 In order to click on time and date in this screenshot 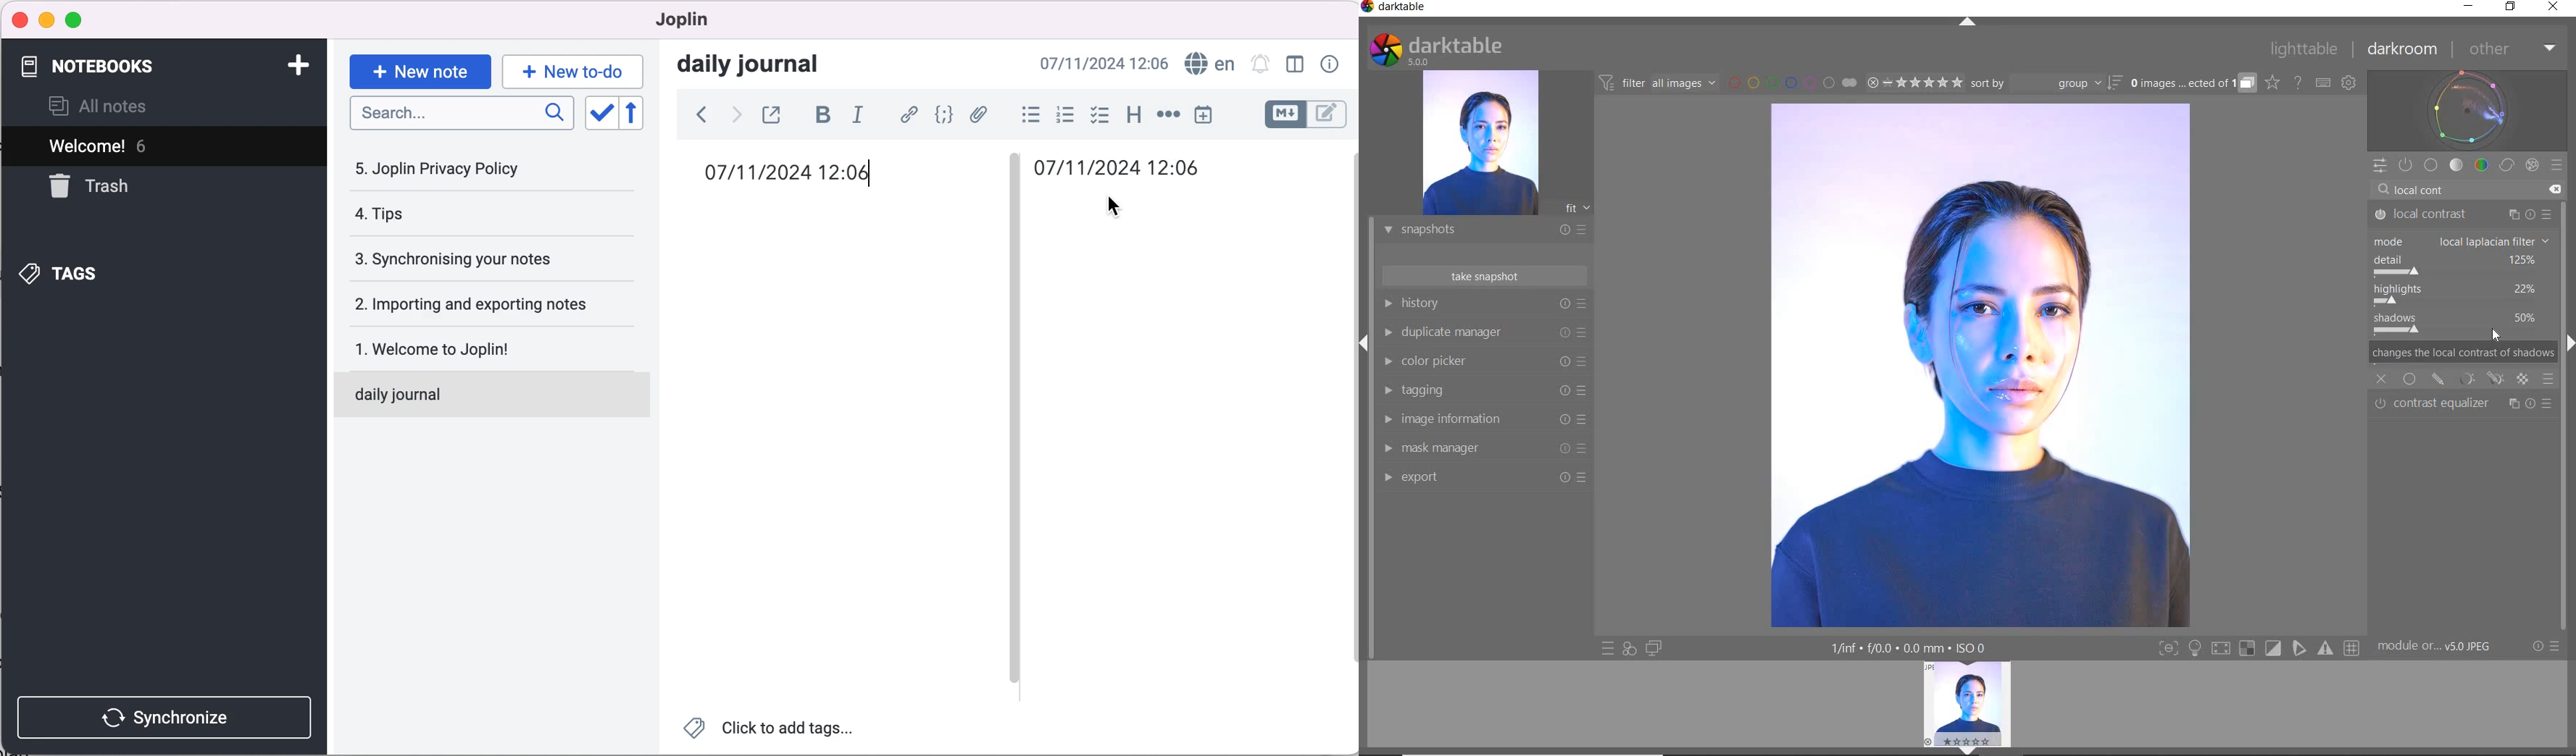, I will do `click(1105, 64)`.